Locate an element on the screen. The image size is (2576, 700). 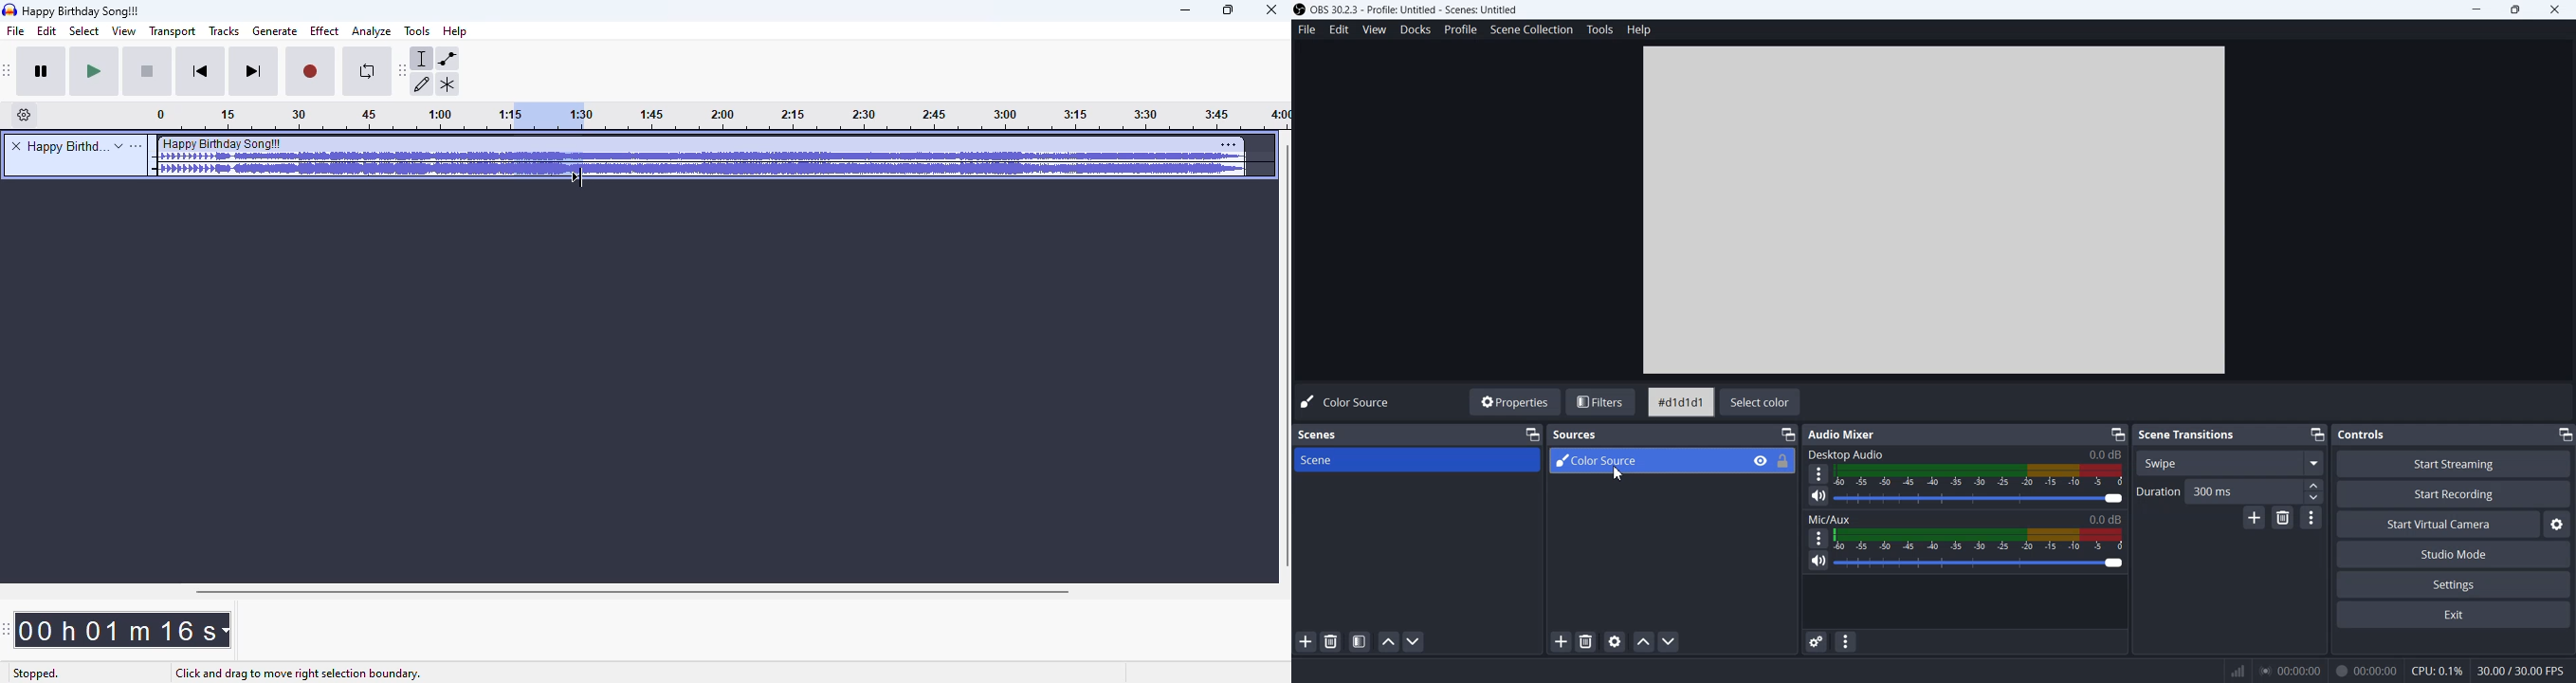
Text is located at coordinates (2363, 434).